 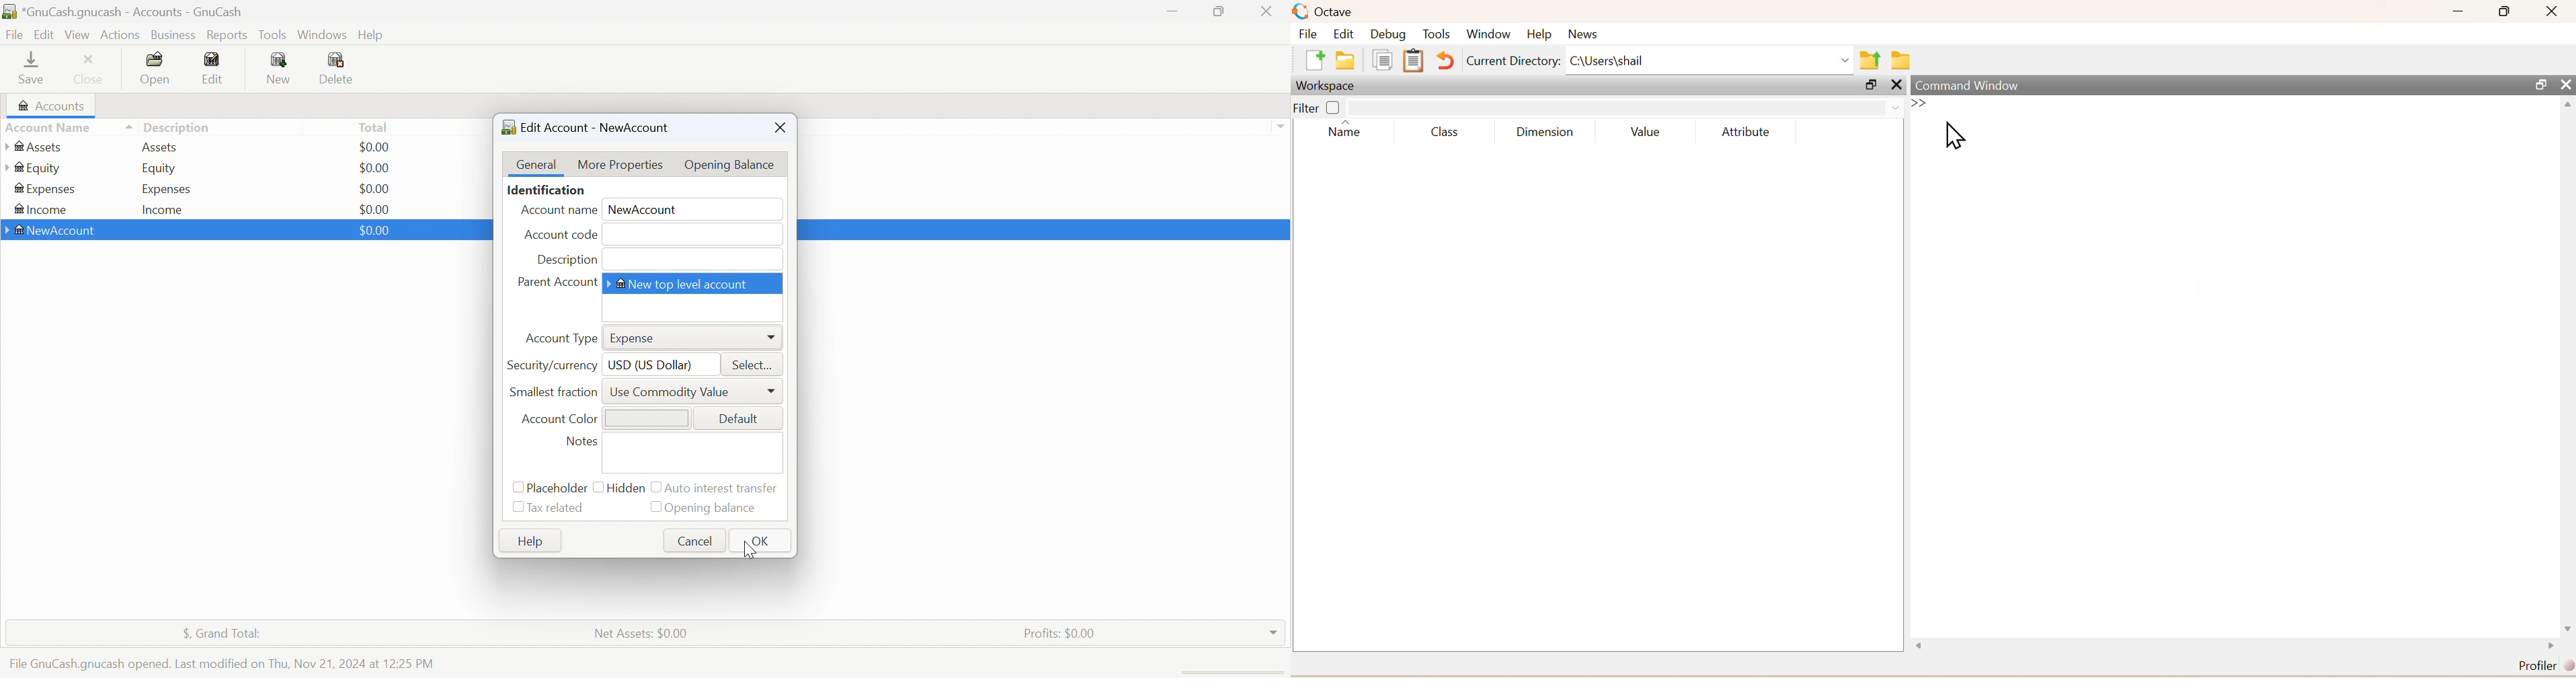 What do you see at coordinates (694, 541) in the screenshot?
I see `Cancel` at bounding box center [694, 541].